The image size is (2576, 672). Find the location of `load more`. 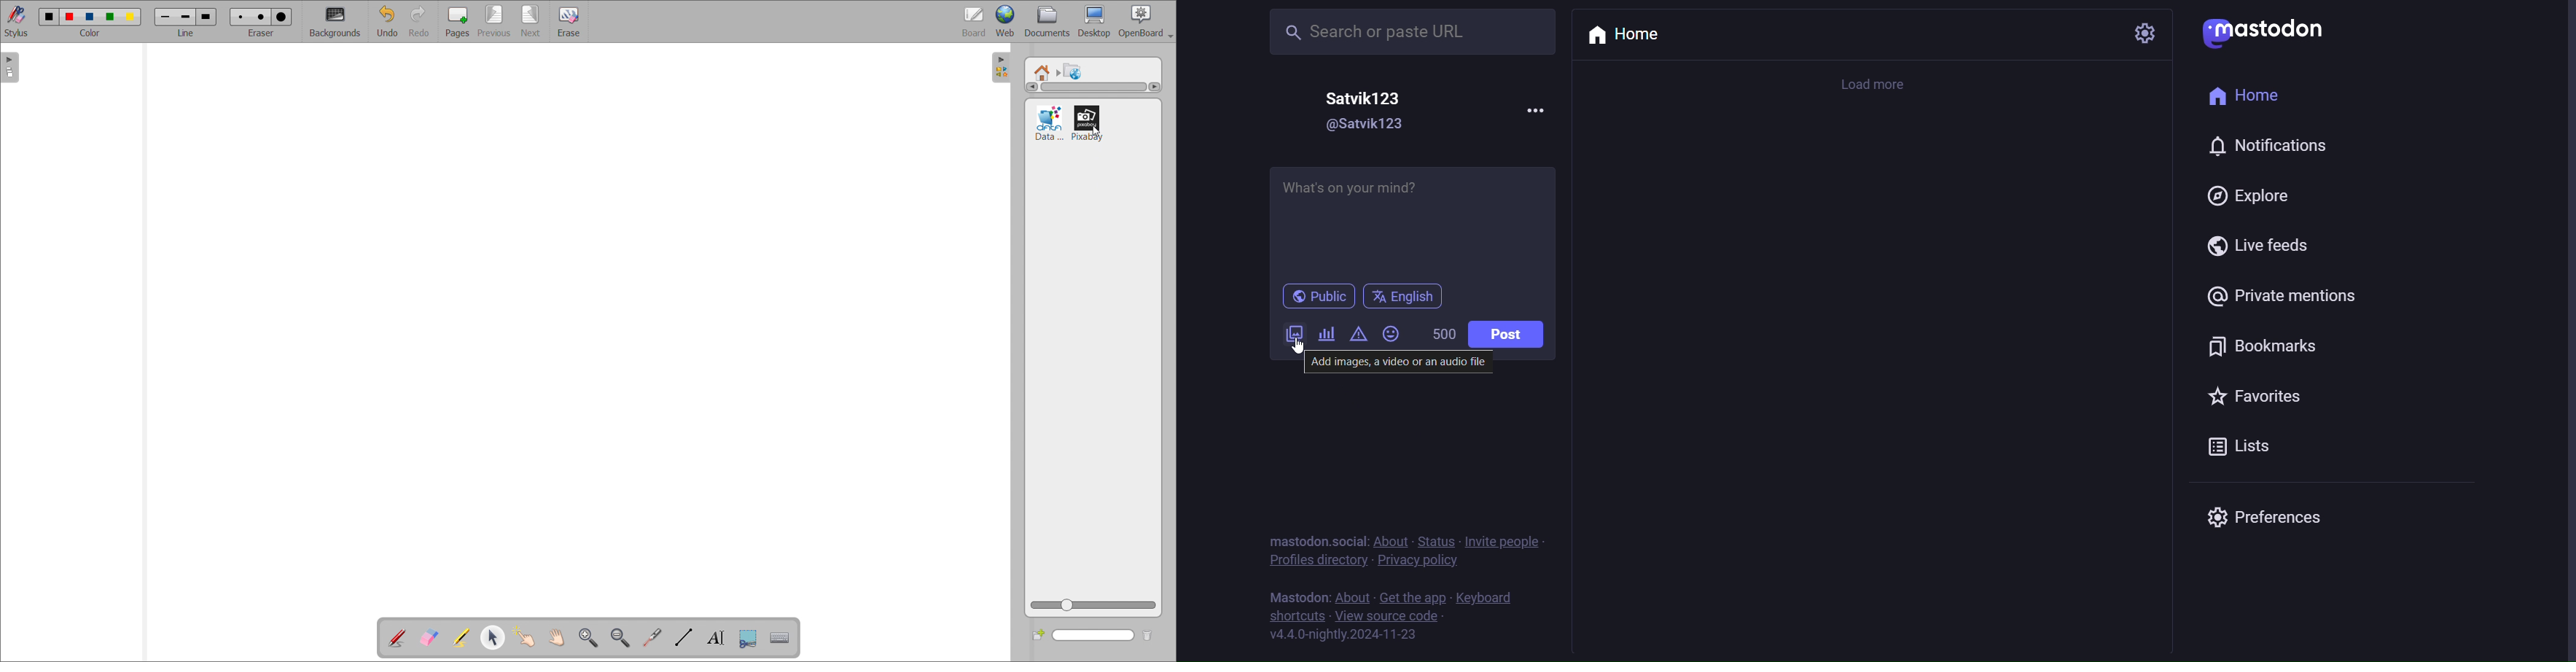

load more is located at coordinates (1879, 82).